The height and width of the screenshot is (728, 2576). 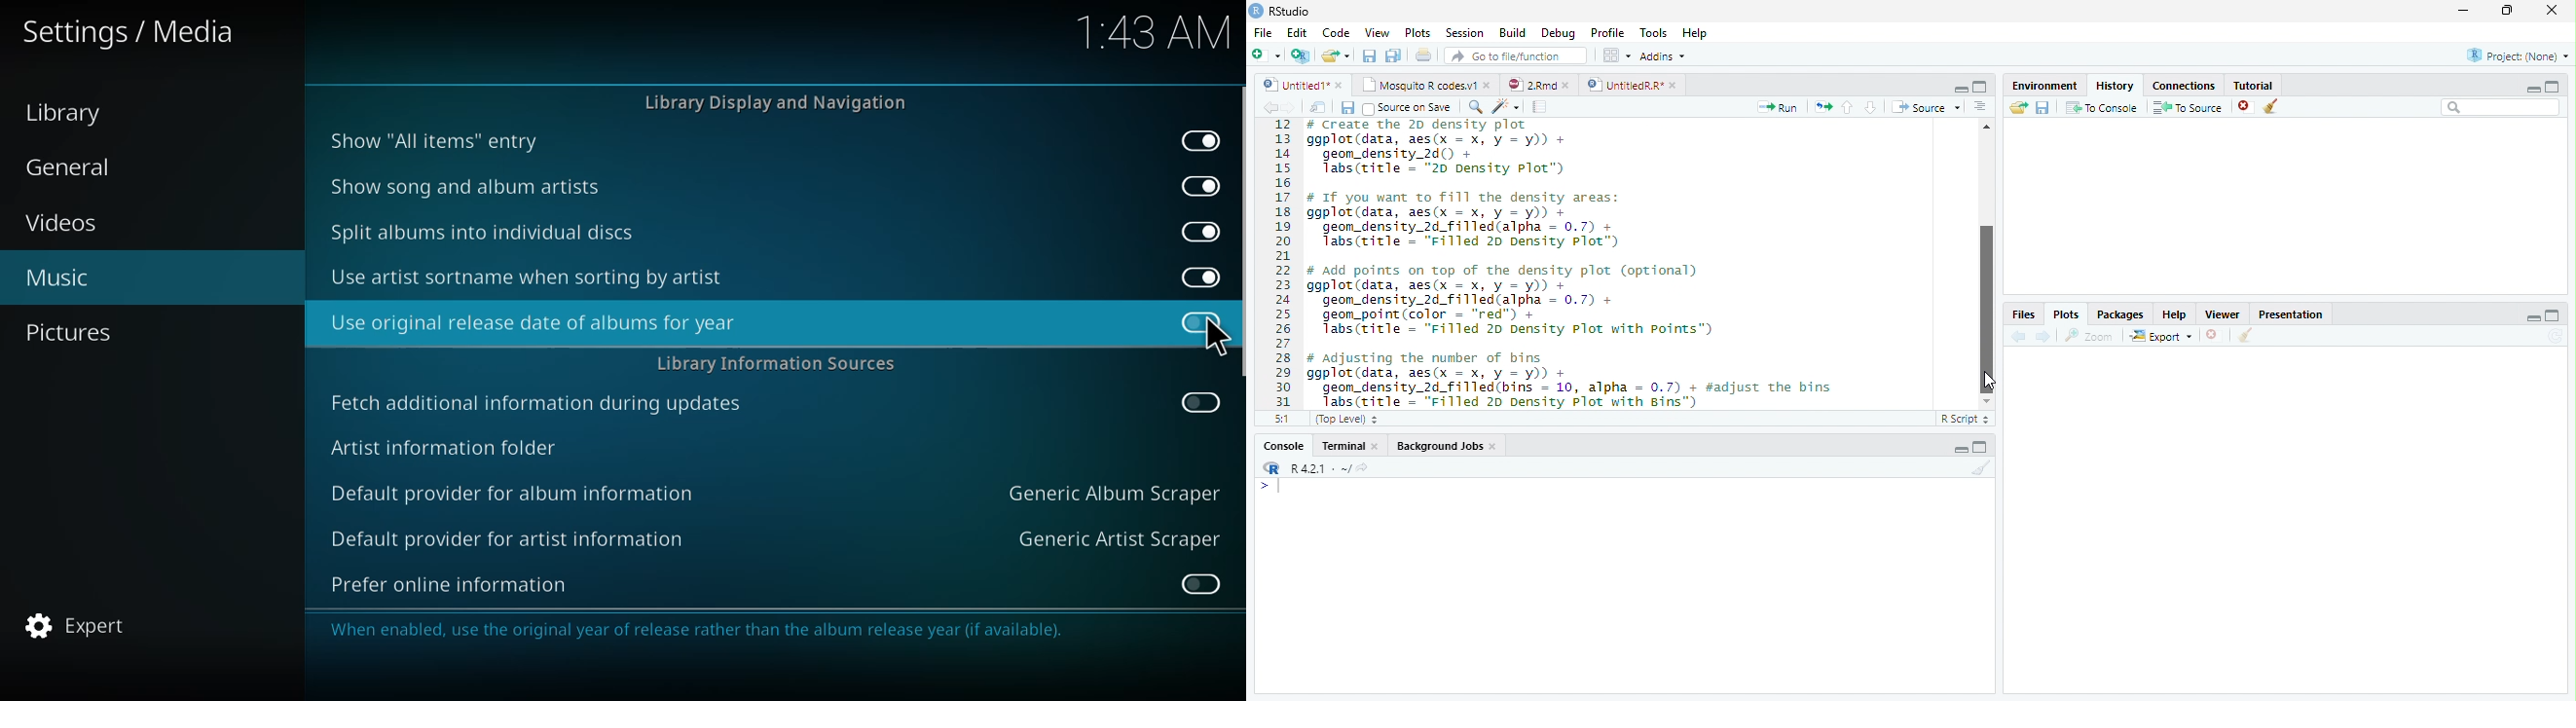 What do you see at coordinates (2119, 316) in the screenshot?
I see `Packages` at bounding box center [2119, 316].